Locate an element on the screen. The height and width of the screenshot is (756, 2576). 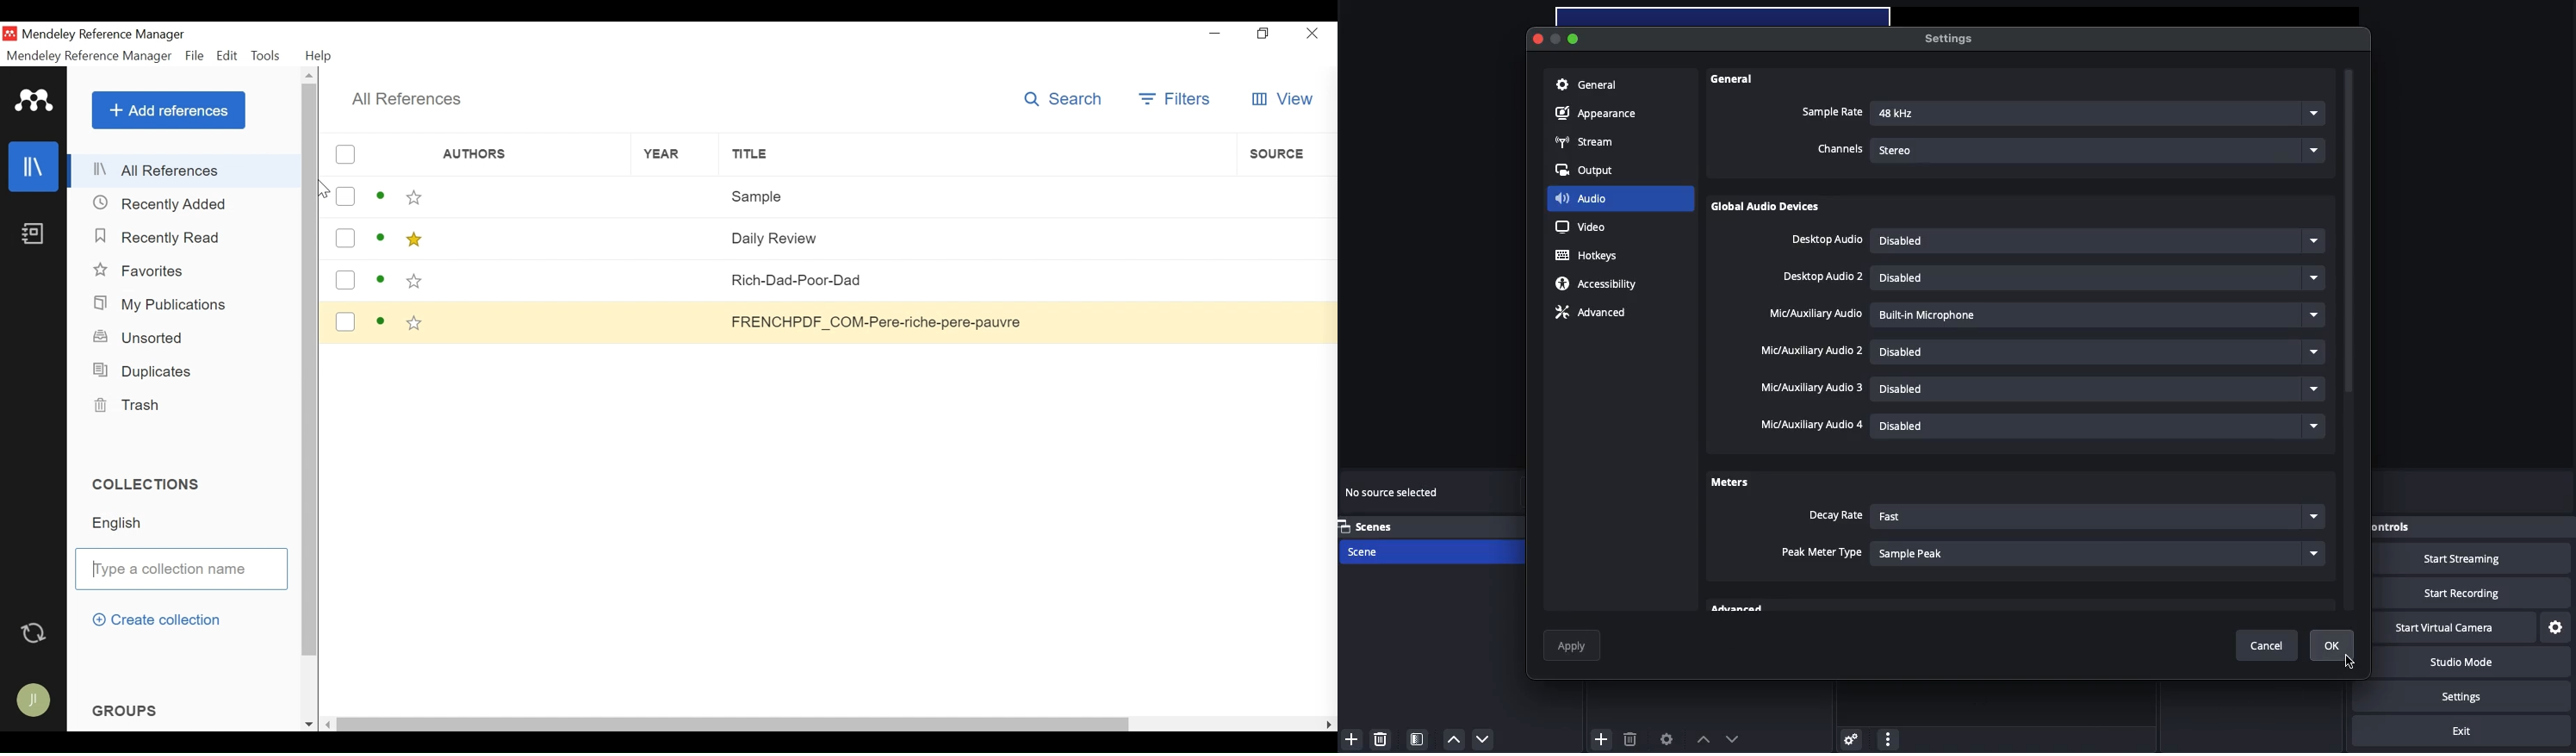
Sync is located at coordinates (35, 630).